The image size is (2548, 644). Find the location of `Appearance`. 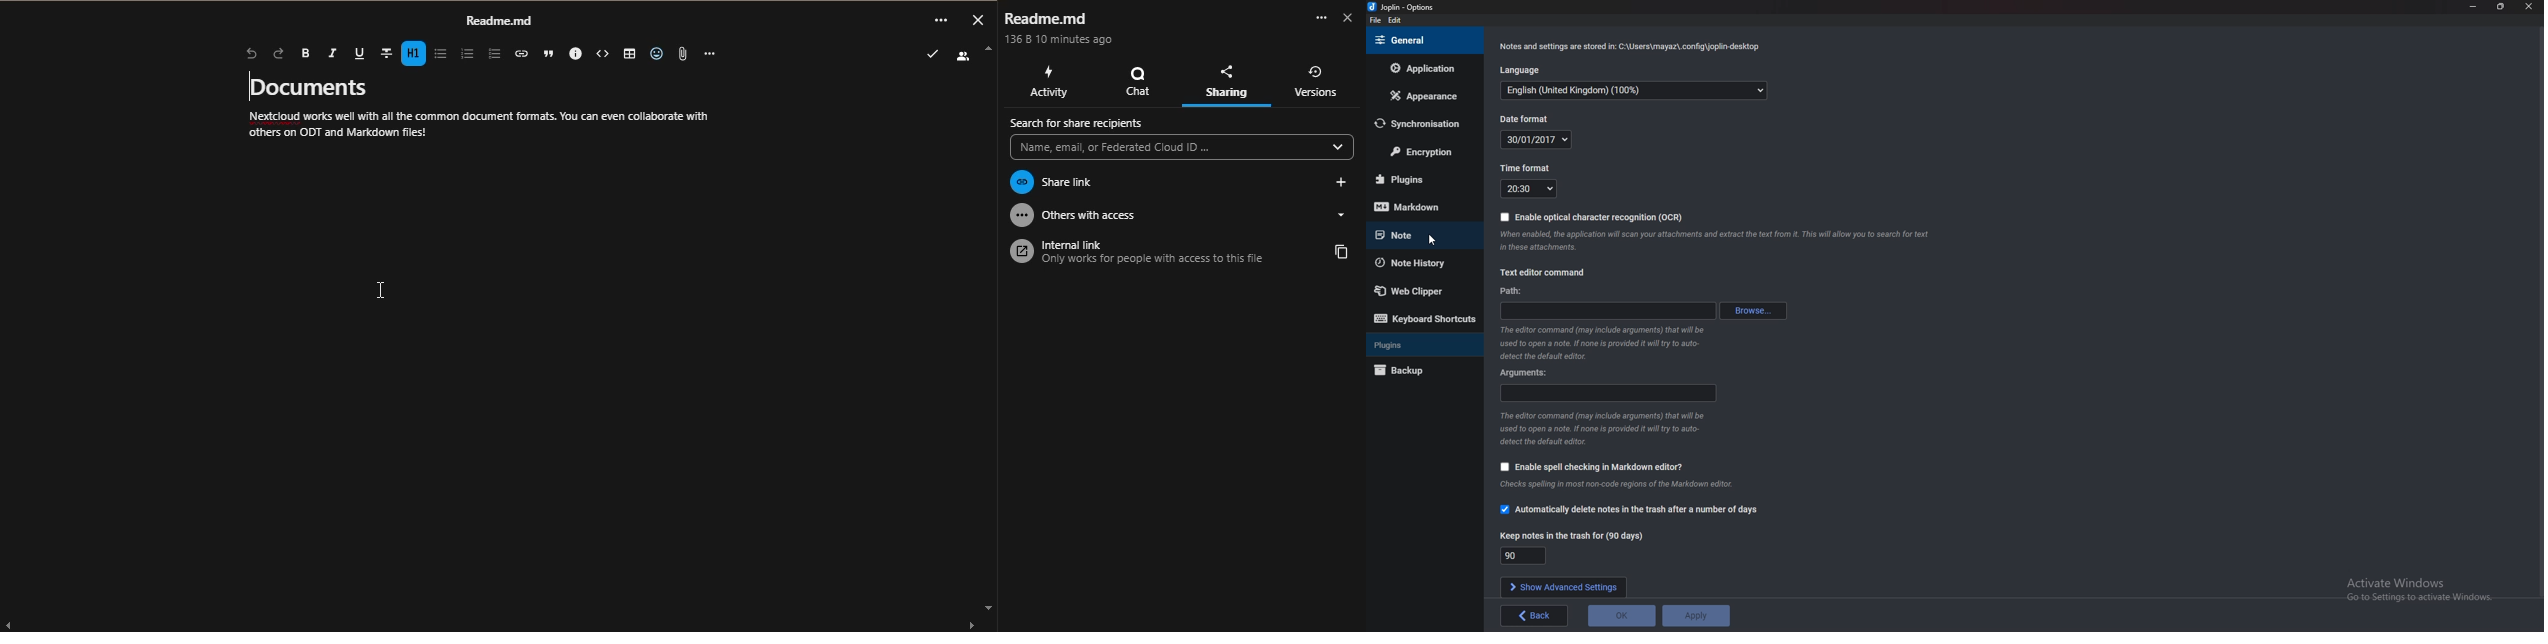

Appearance is located at coordinates (1421, 96).